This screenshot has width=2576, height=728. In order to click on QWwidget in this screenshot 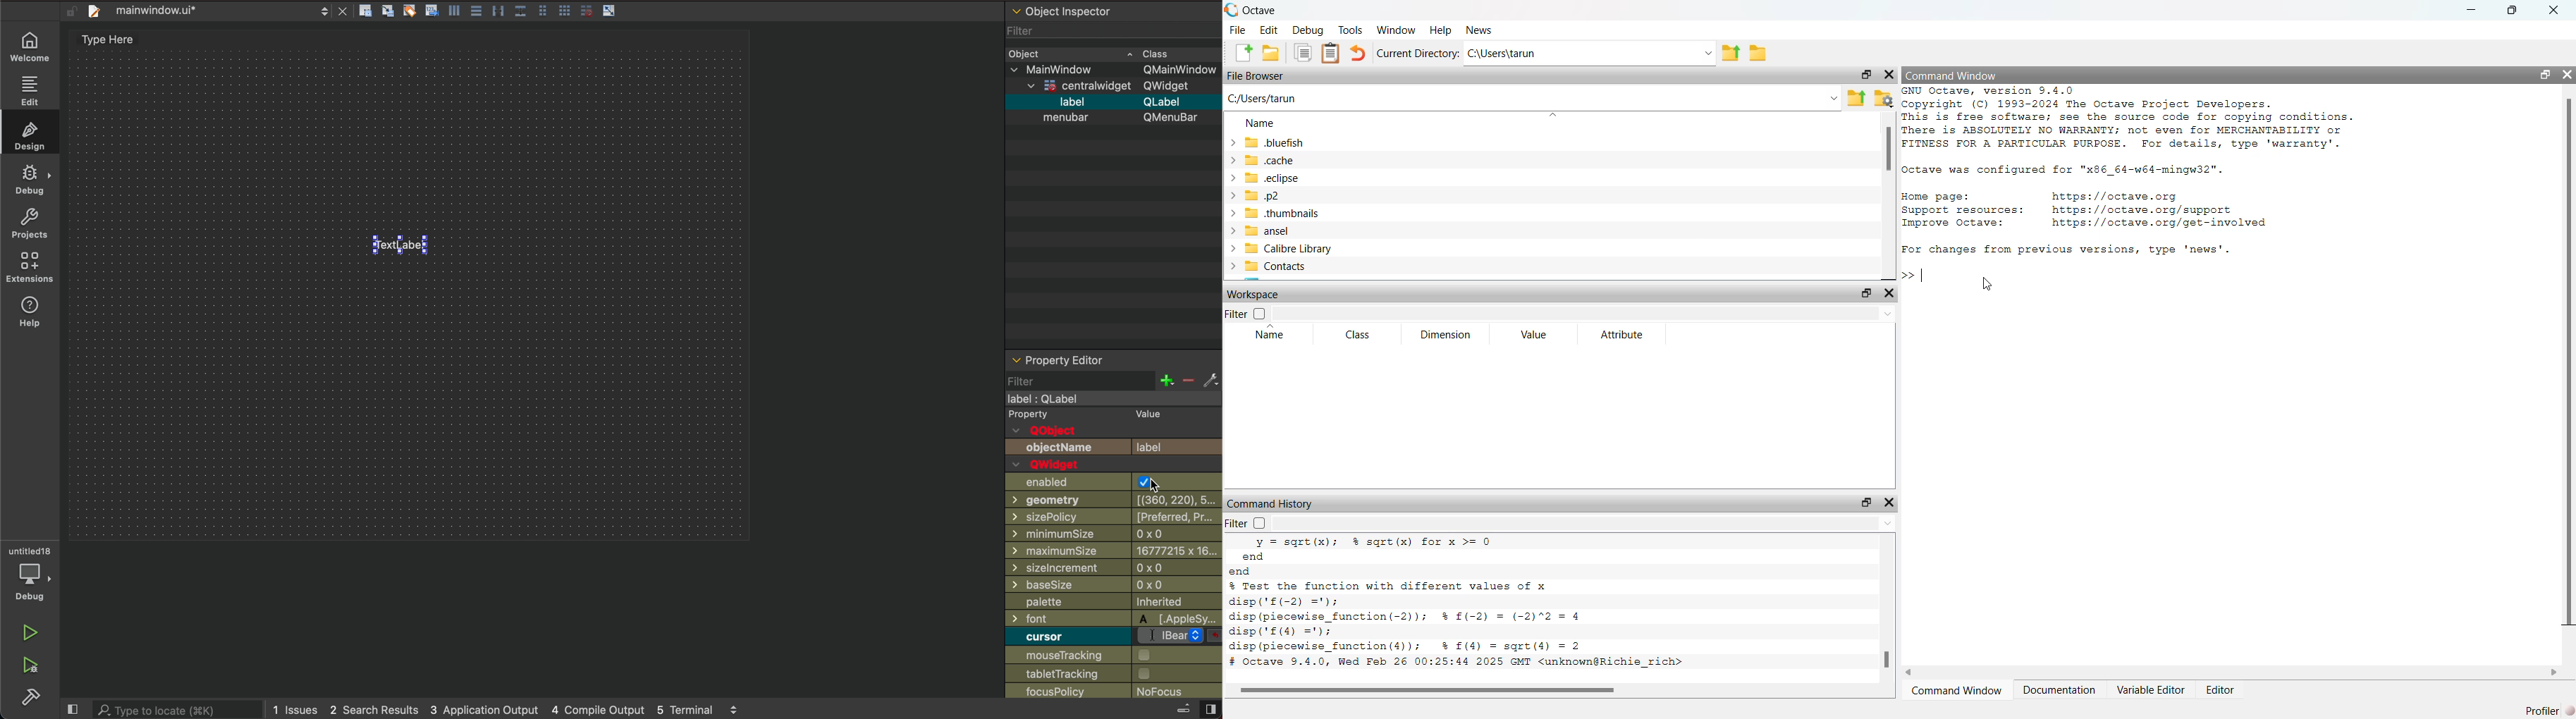, I will do `click(1074, 466)`.